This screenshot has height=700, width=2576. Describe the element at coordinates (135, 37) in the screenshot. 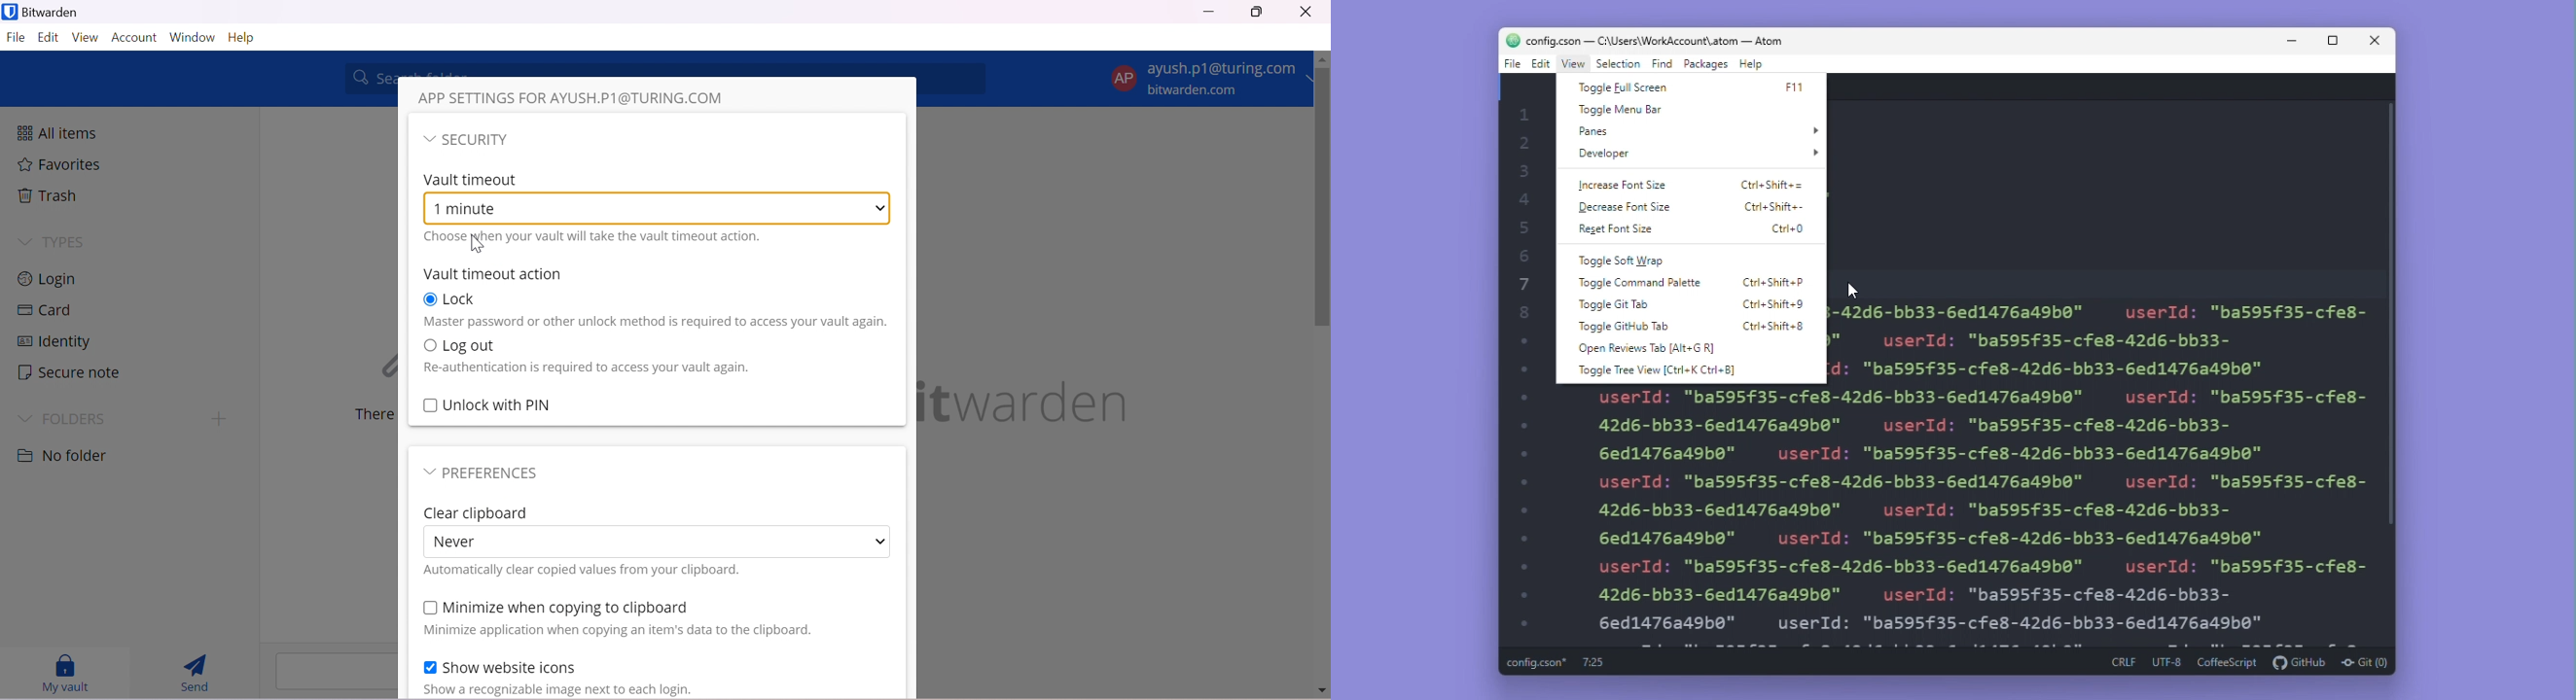

I see `Account` at that location.